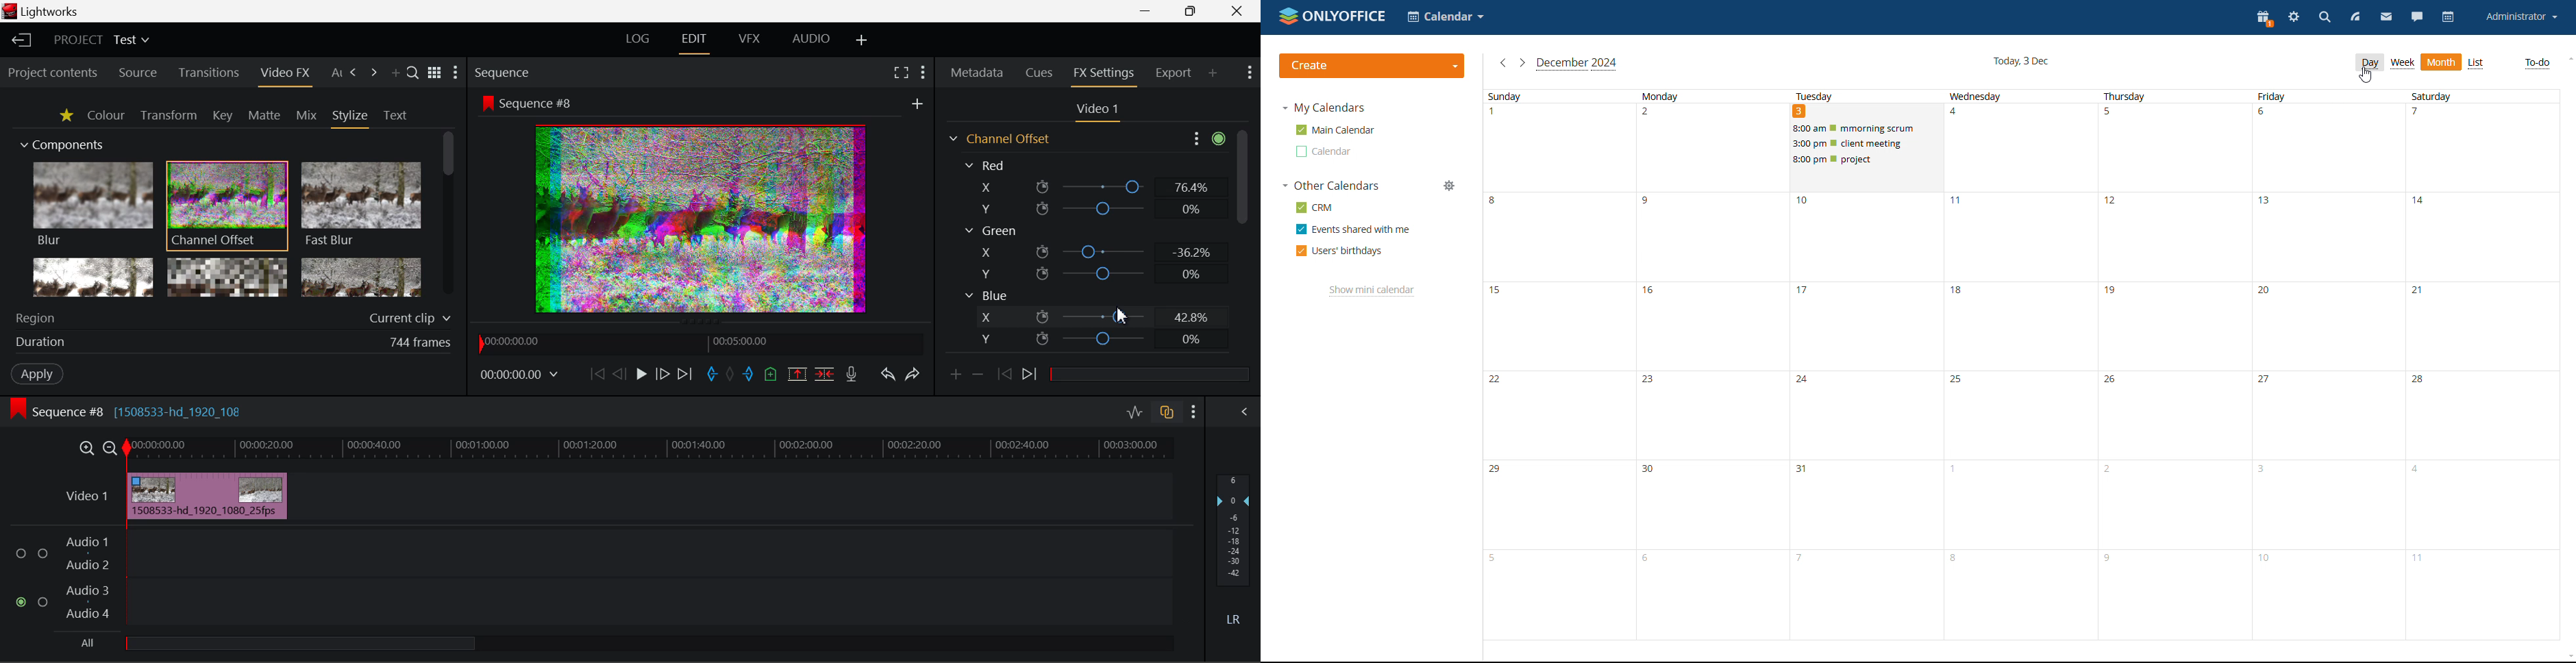 This screenshot has width=2576, height=672. I want to click on VFX Layout, so click(749, 42).